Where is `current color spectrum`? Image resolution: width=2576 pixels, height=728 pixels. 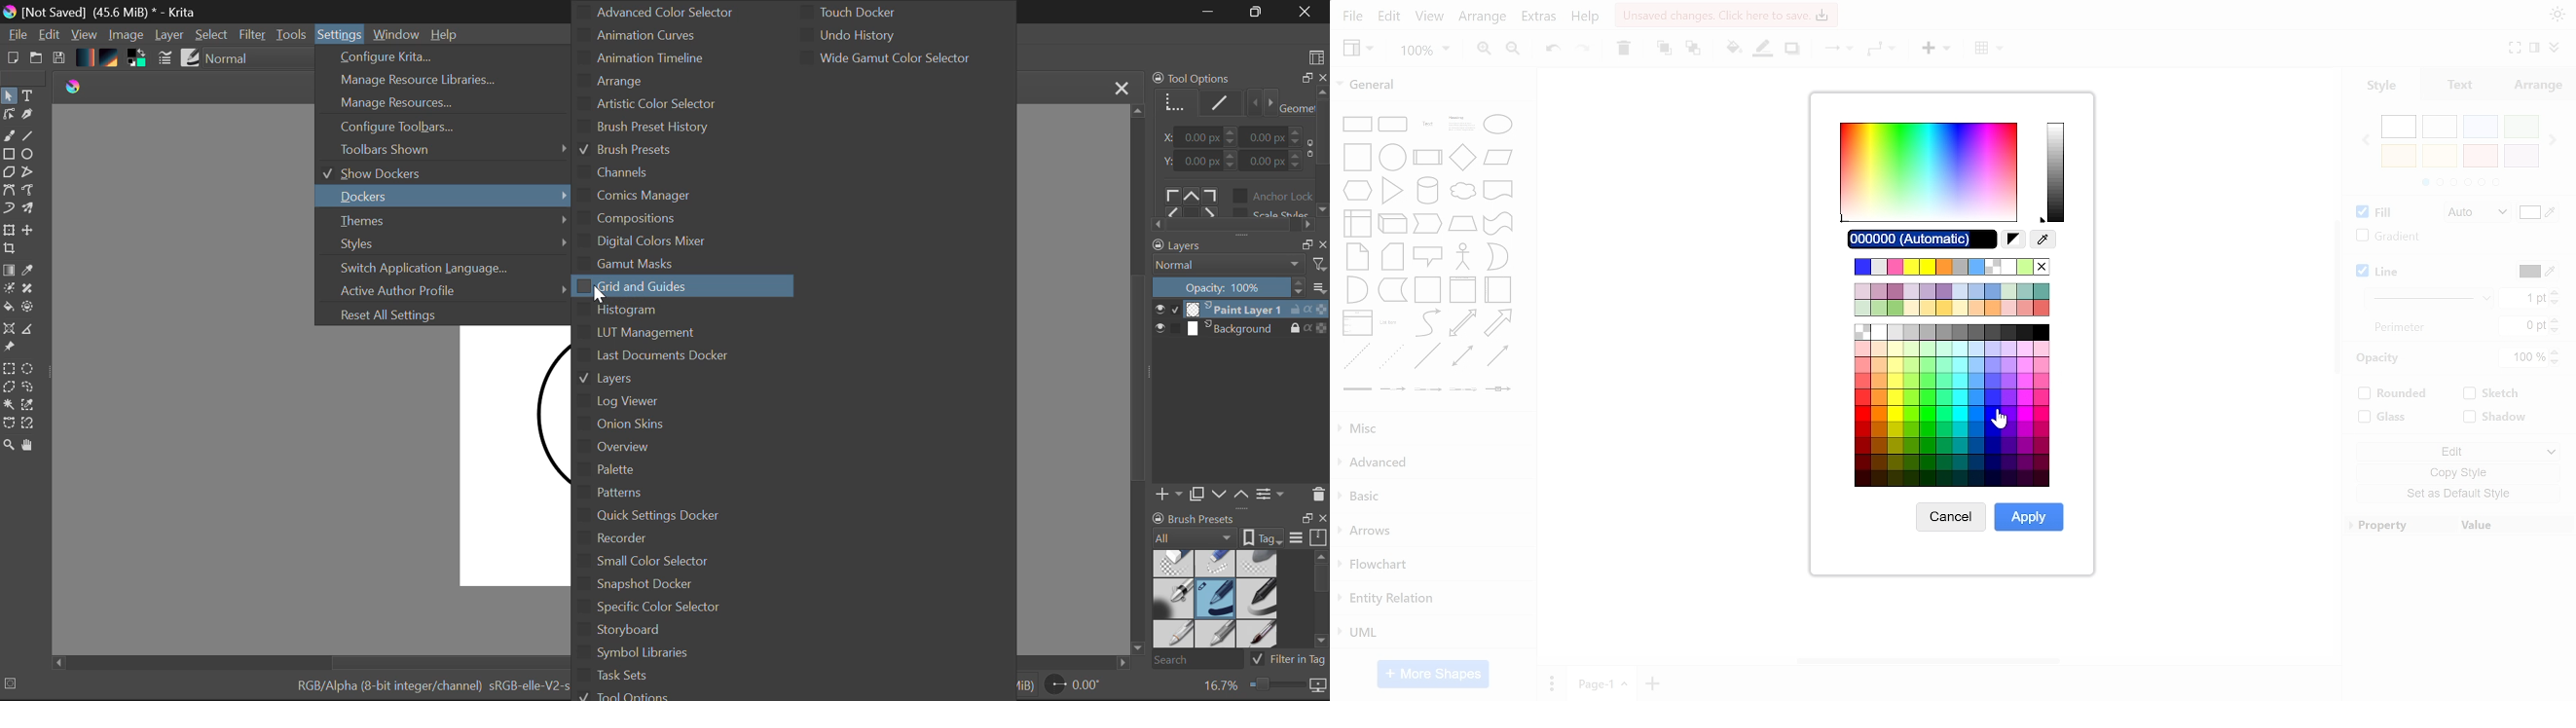 current color spectrum is located at coordinates (2058, 170).